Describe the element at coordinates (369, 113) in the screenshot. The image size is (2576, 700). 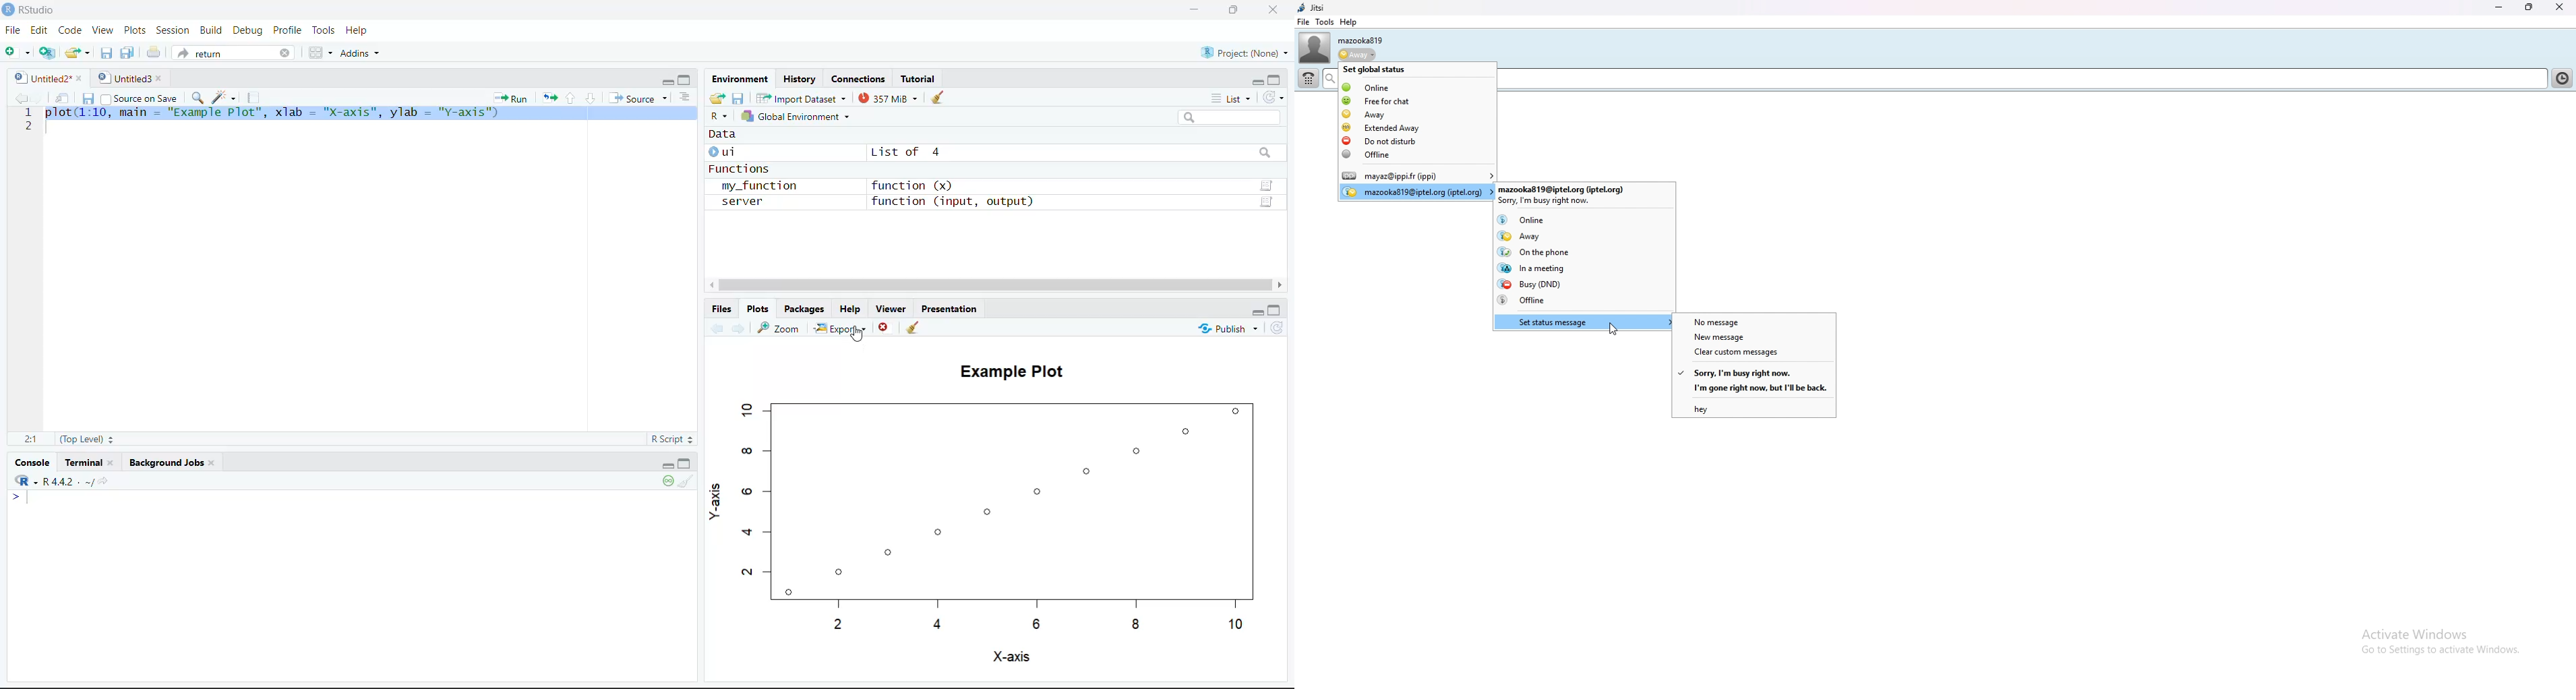
I see `plot(1:10, main = "Example Plot", xlab = "X-axis", ylab = "y-axis")` at that location.